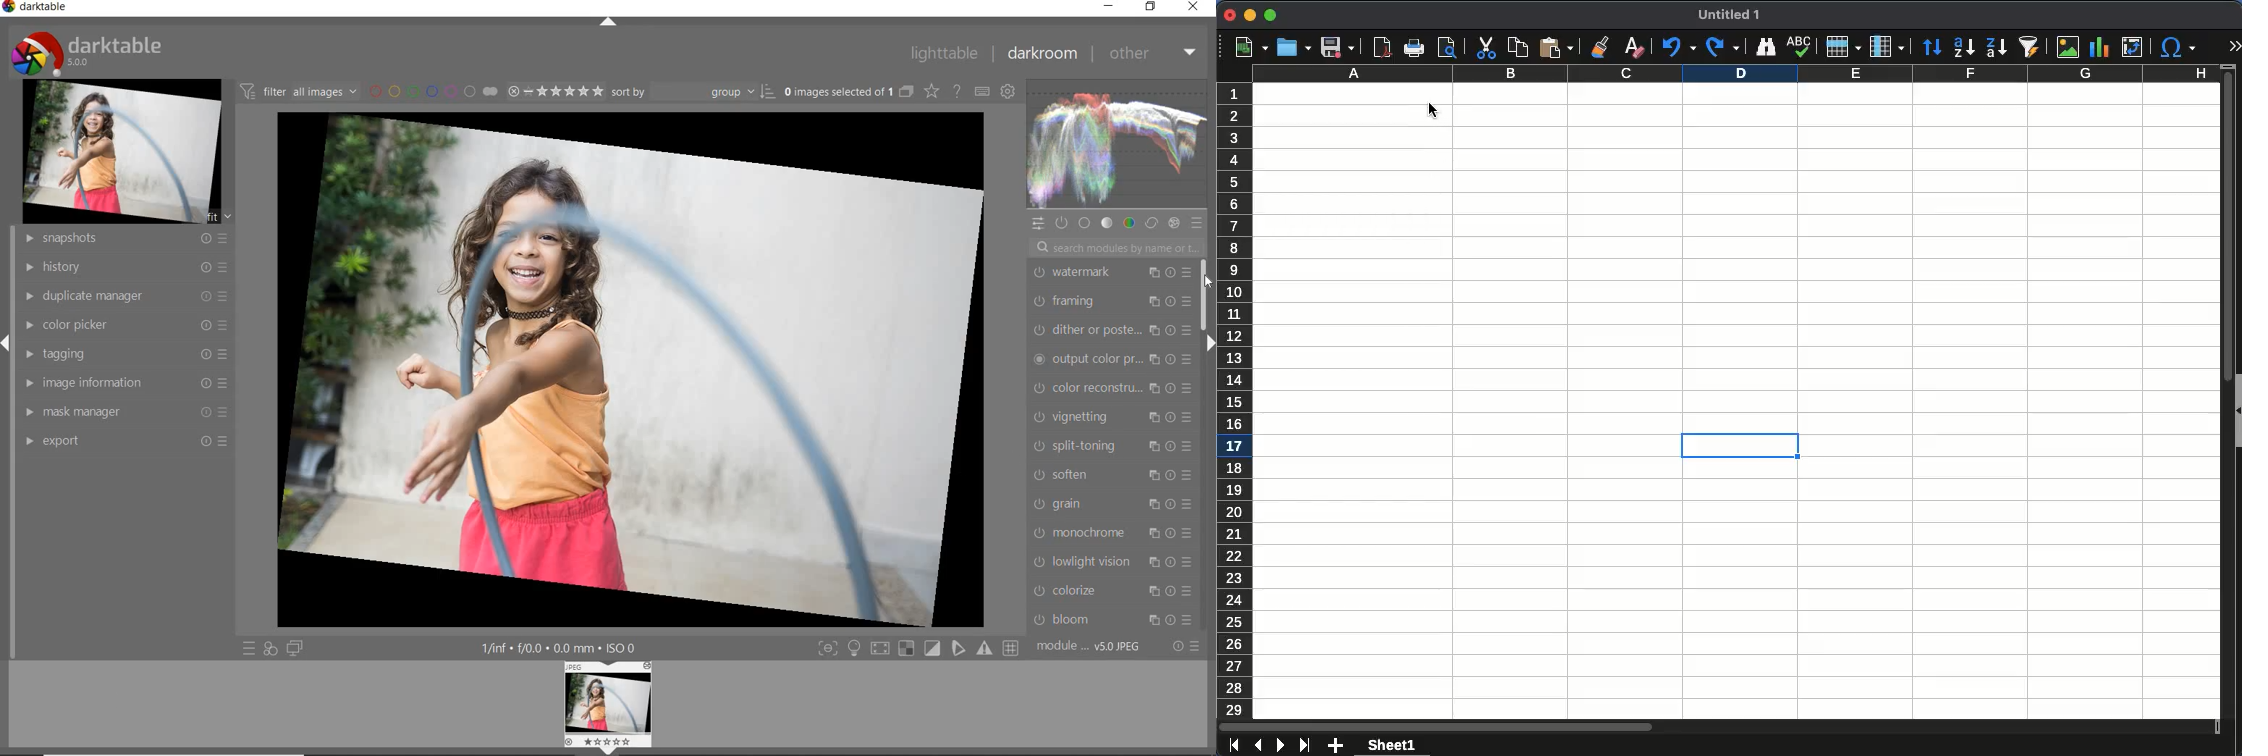 This screenshot has width=2268, height=756. What do you see at coordinates (1602, 48) in the screenshot?
I see `clone formatting` at bounding box center [1602, 48].